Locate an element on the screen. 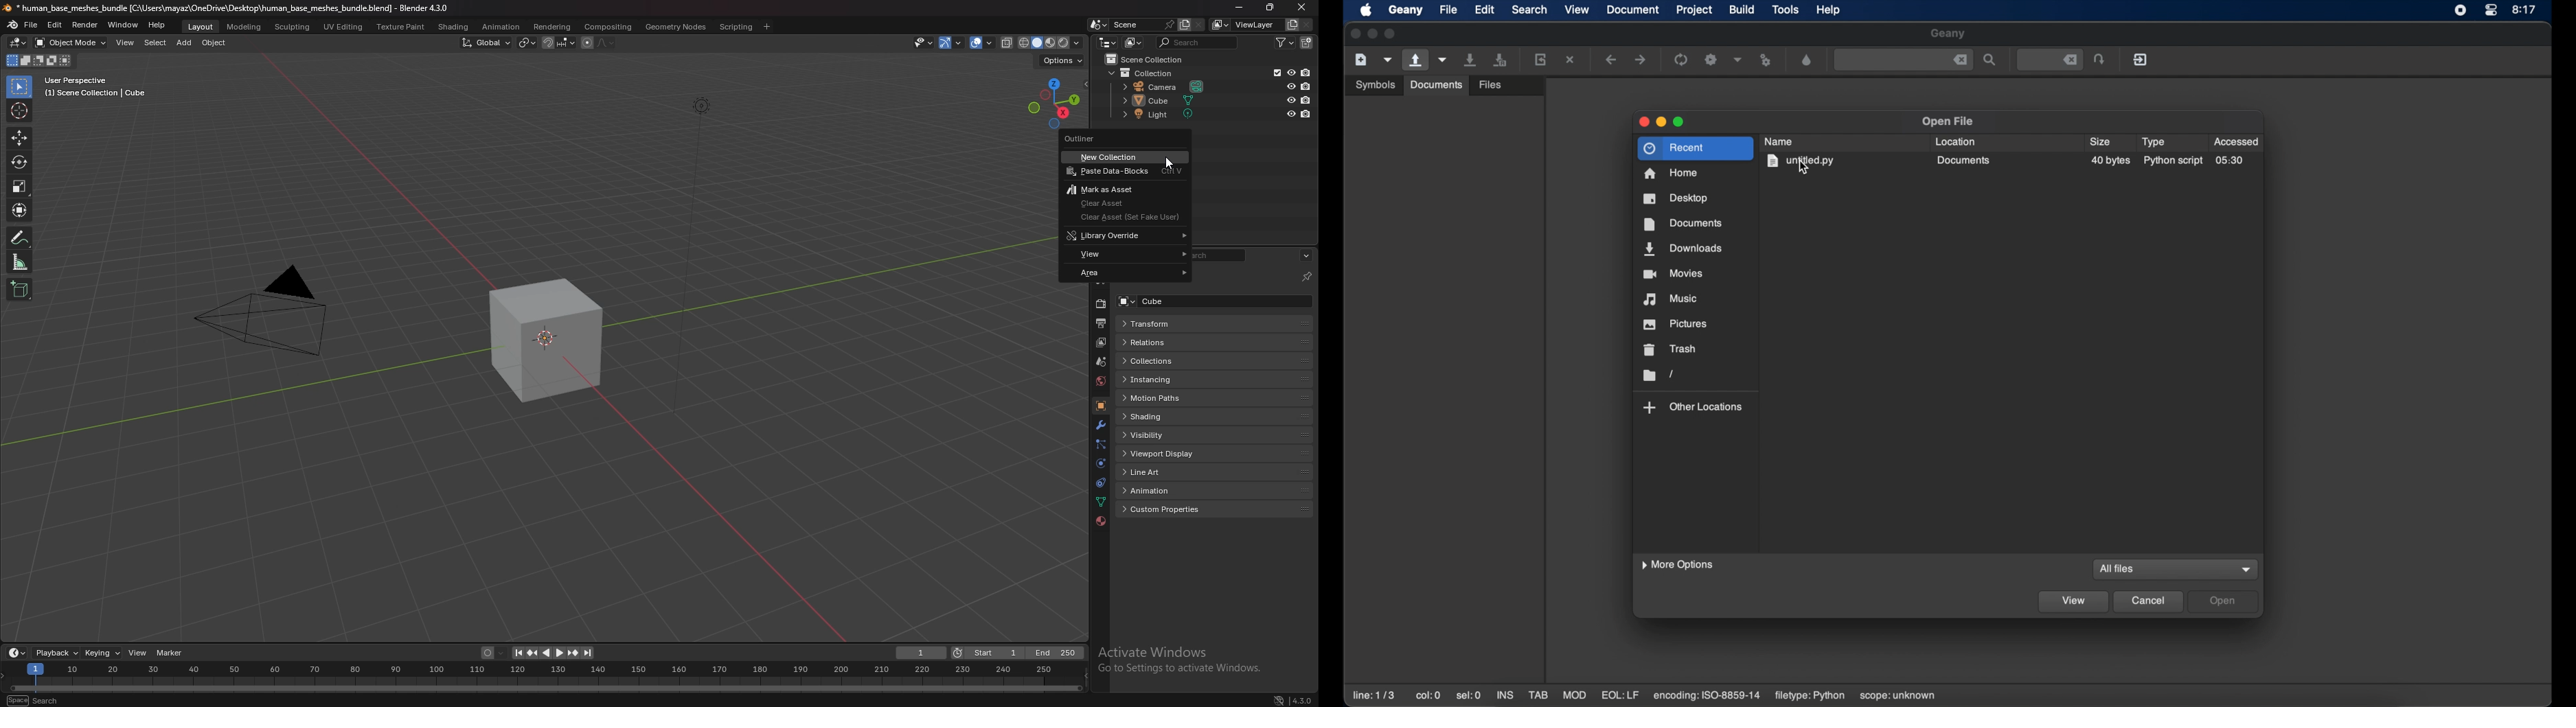 The width and height of the screenshot is (2576, 728). current frame is located at coordinates (920, 653).